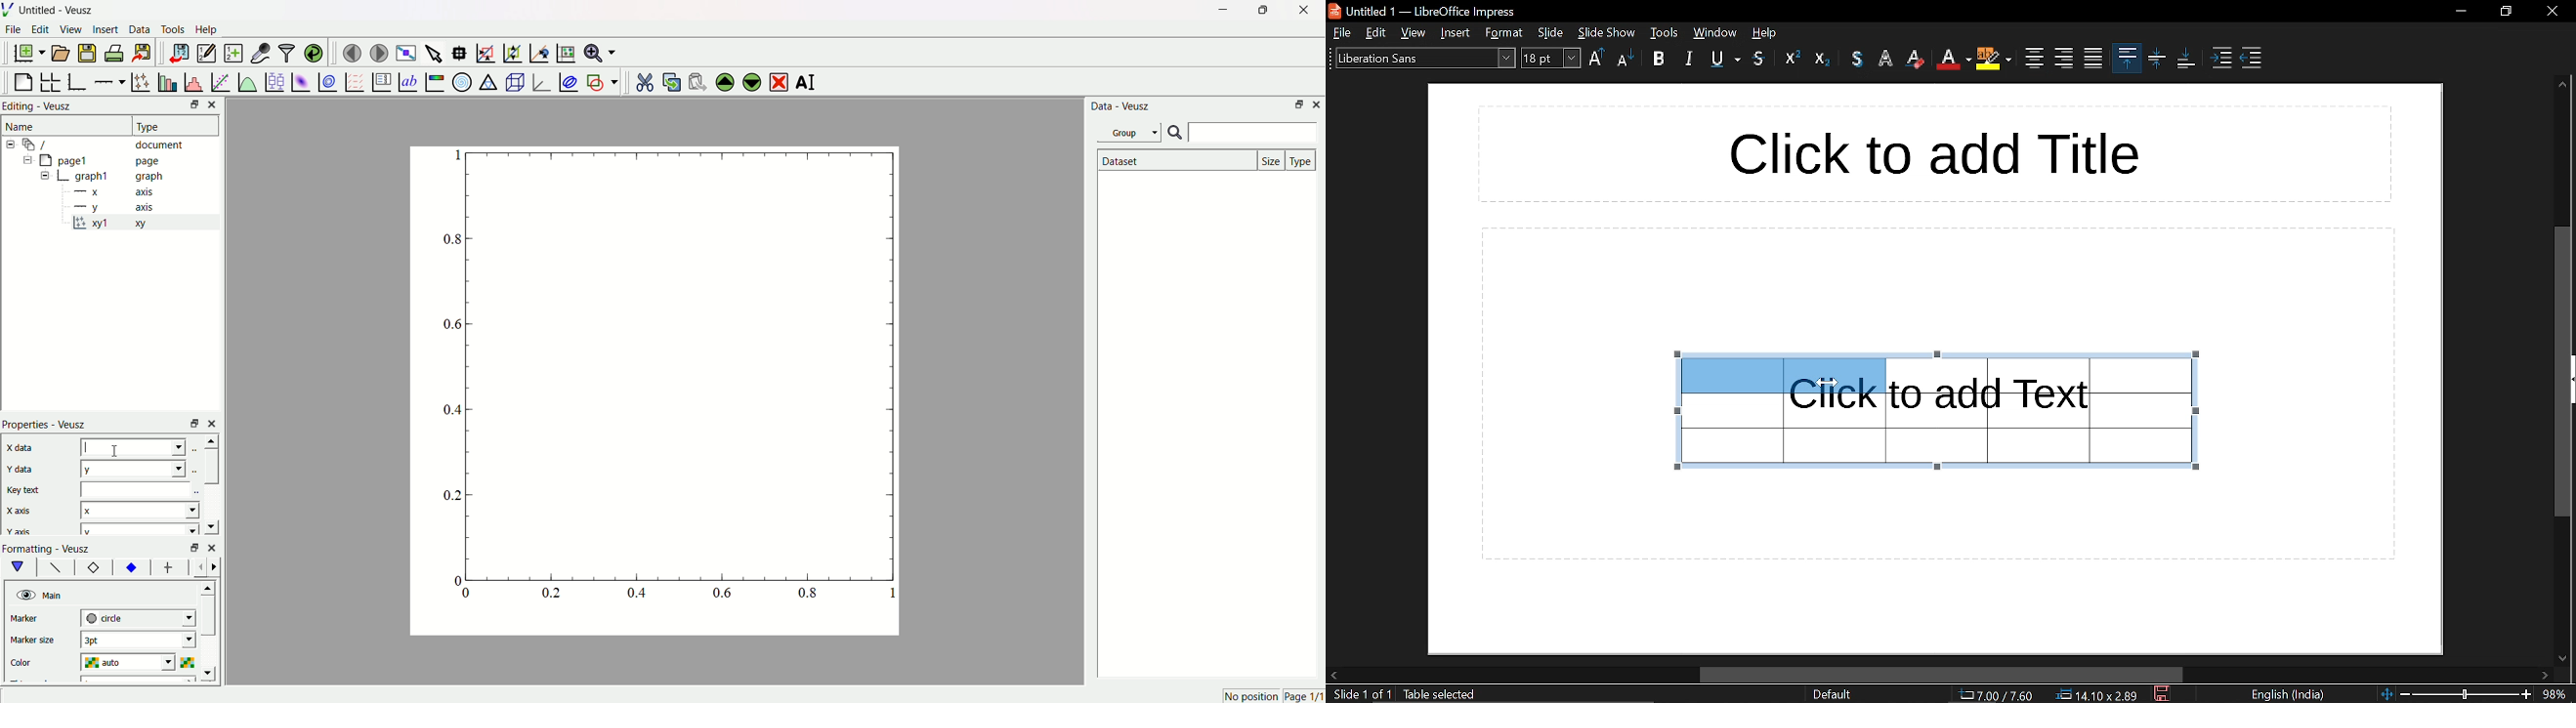  What do you see at coordinates (1793, 58) in the screenshot?
I see `superscript` at bounding box center [1793, 58].